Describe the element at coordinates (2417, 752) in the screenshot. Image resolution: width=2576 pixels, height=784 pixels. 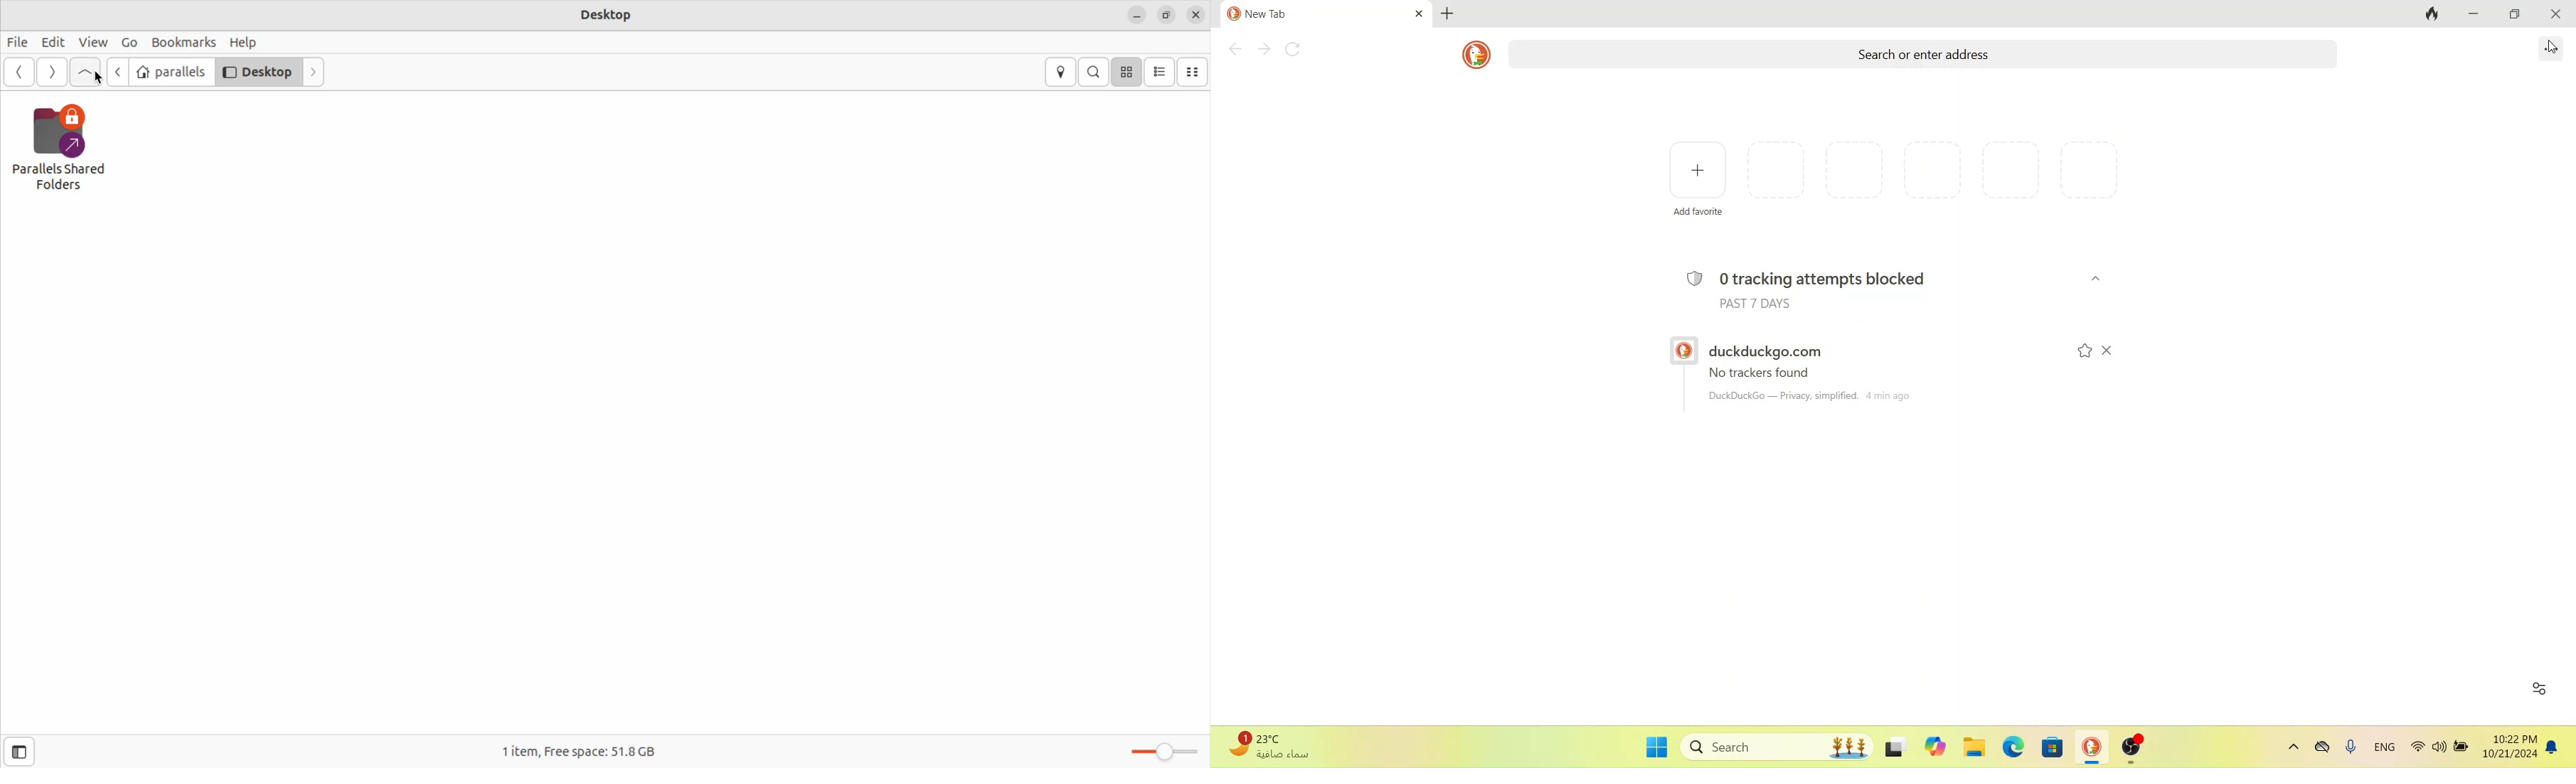
I see `wifi` at that location.